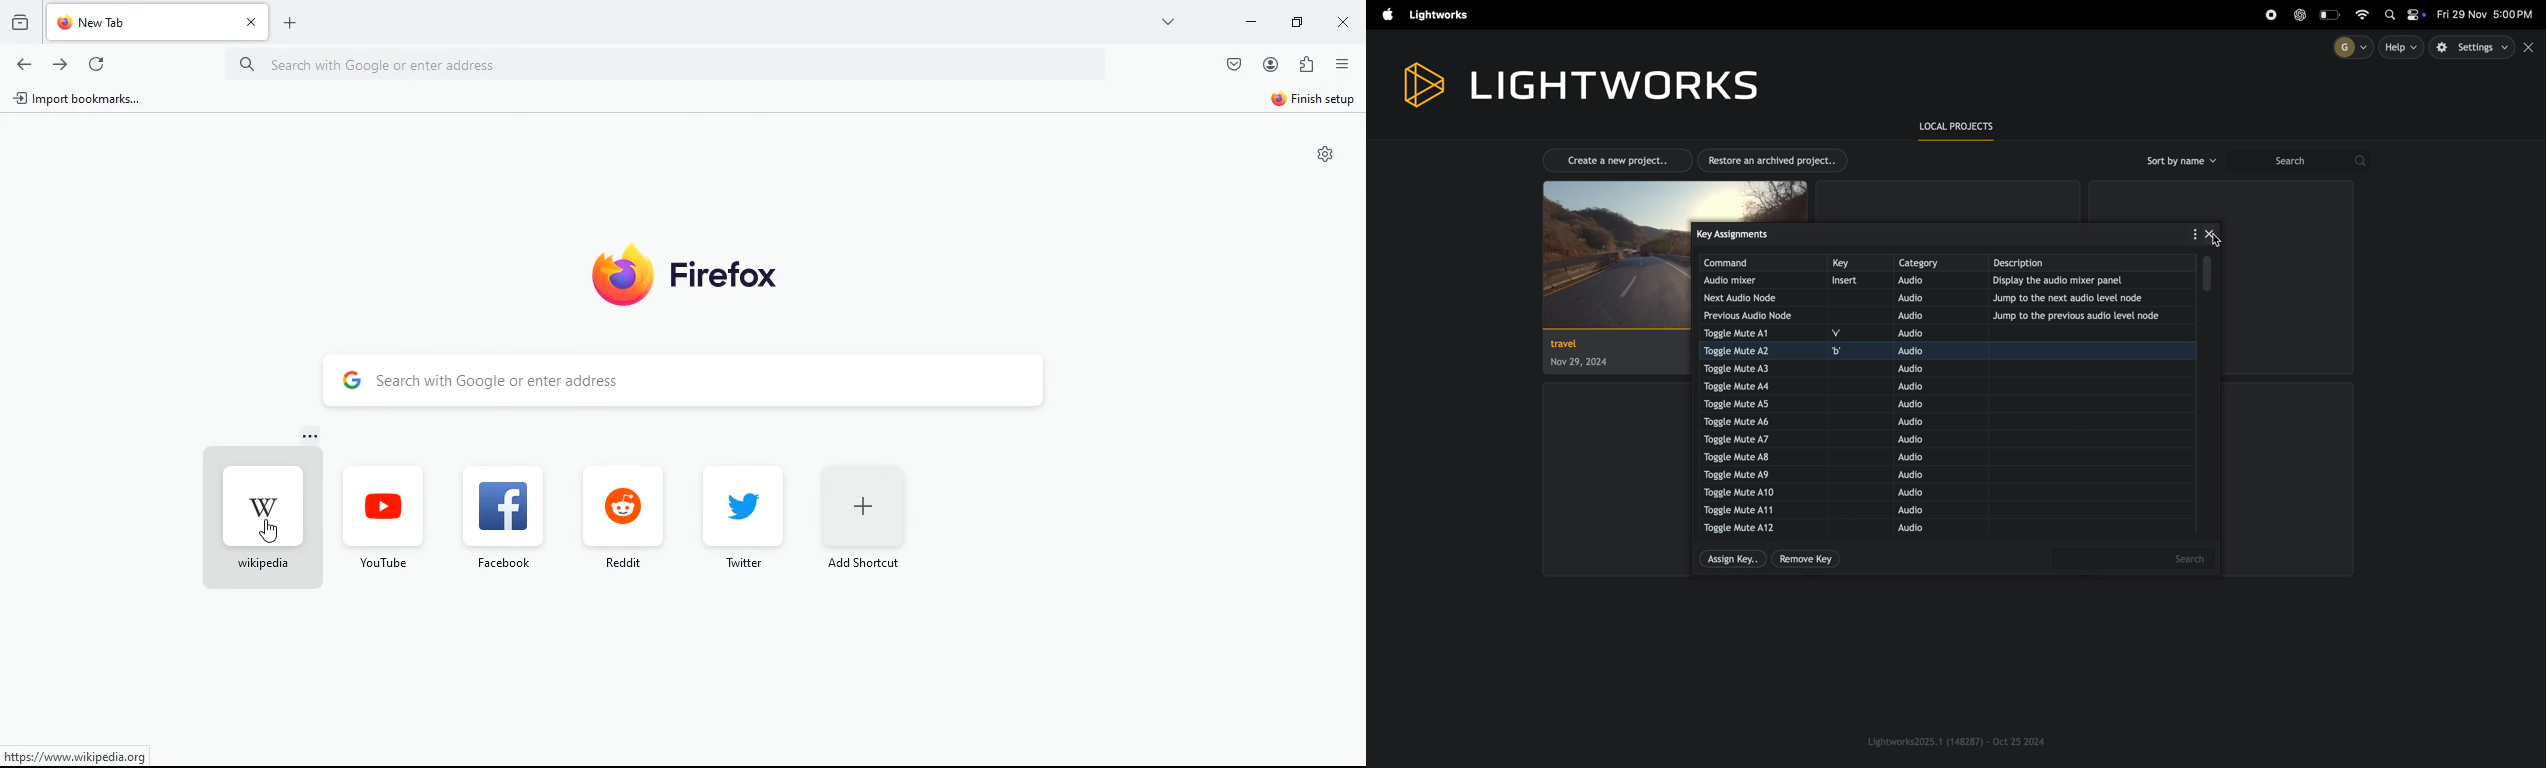 The height and width of the screenshot is (784, 2548). I want to click on wikipedia logo, so click(262, 498).